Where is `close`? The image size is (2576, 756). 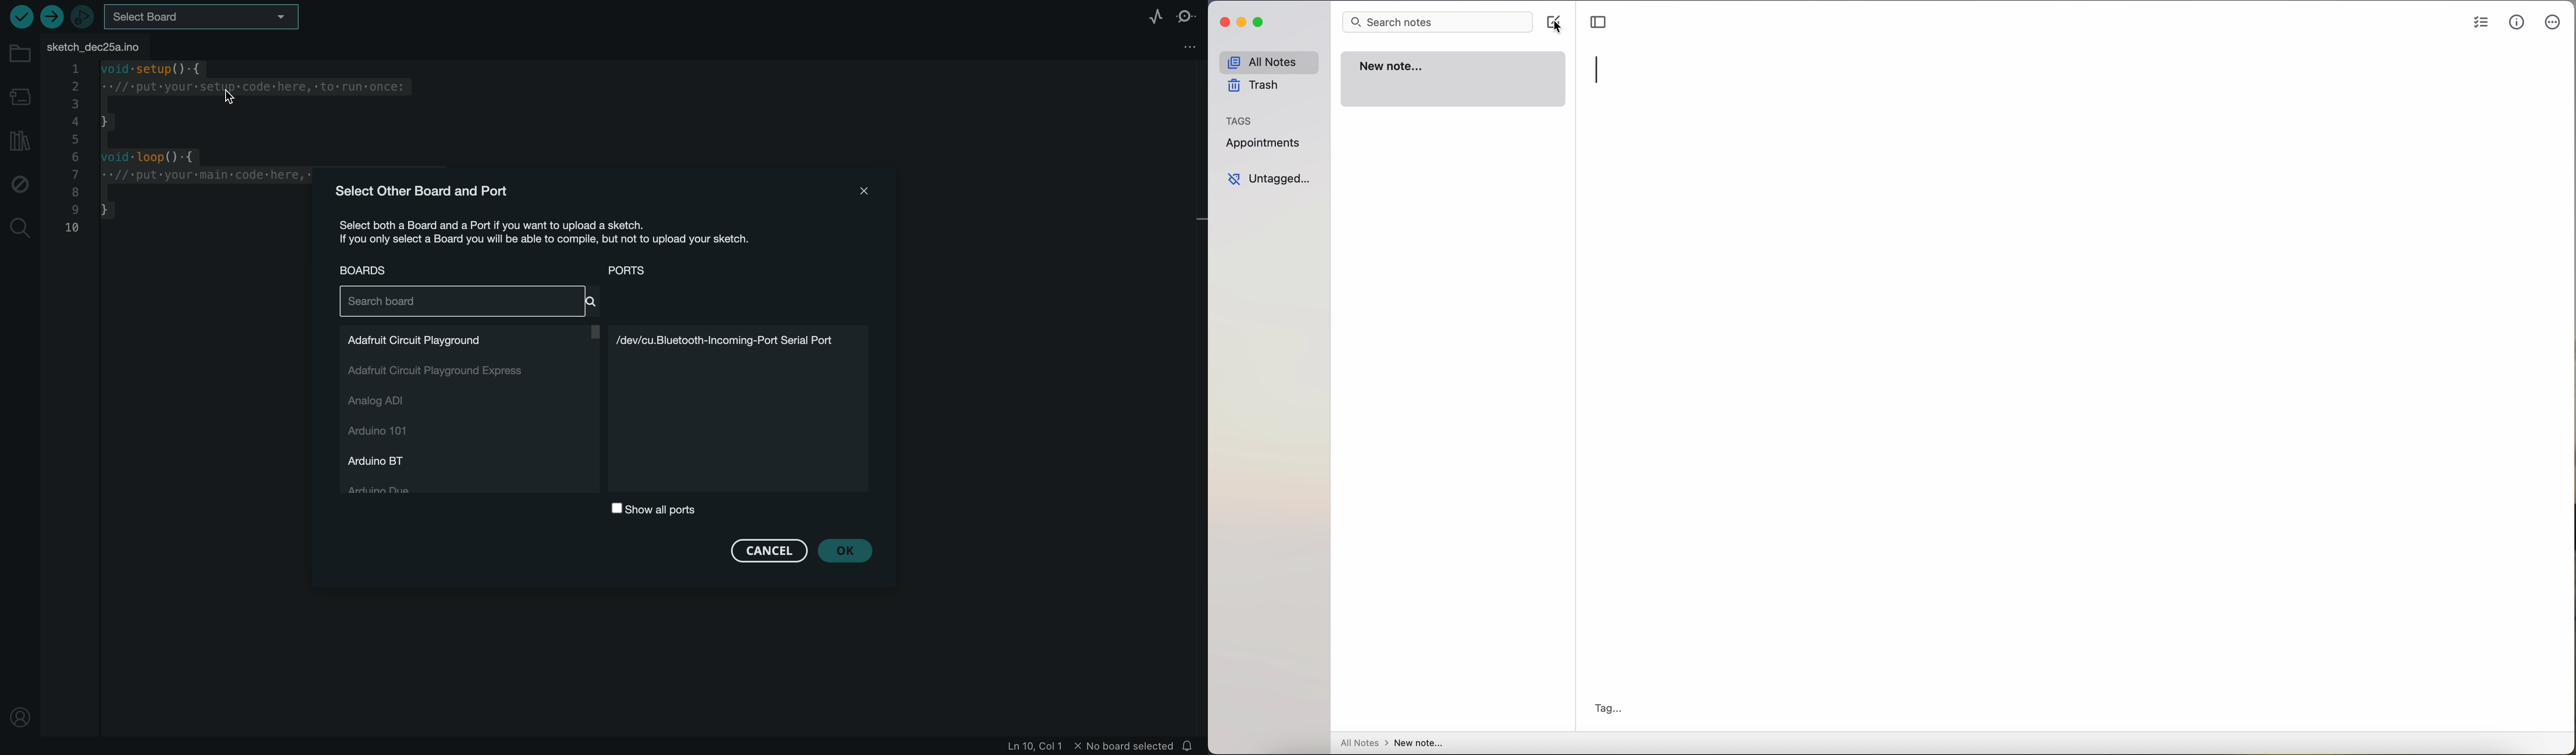
close is located at coordinates (857, 192).